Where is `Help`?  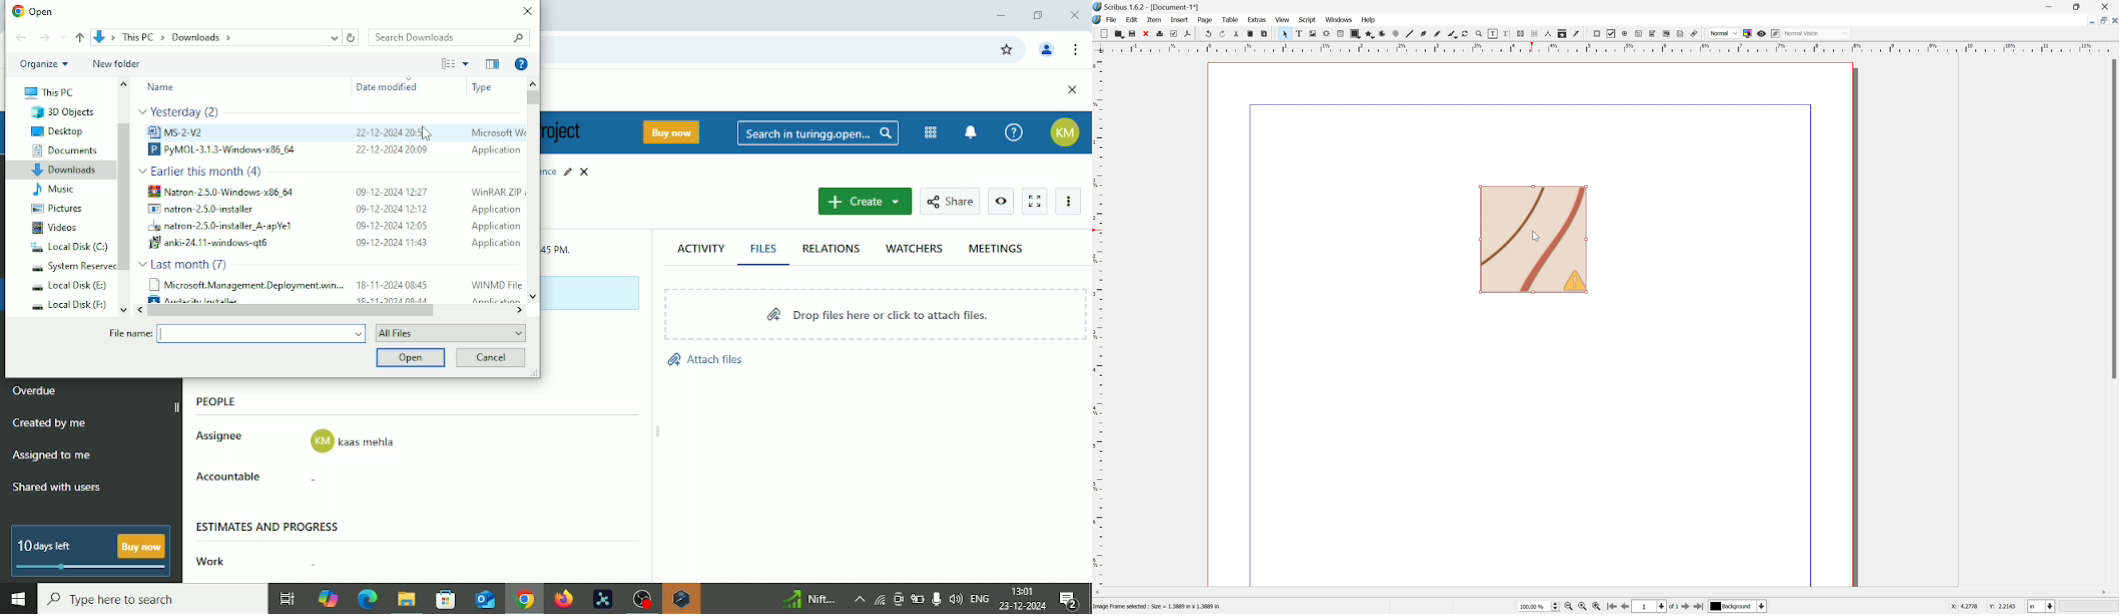
Help is located at coordinates (1014, 132).